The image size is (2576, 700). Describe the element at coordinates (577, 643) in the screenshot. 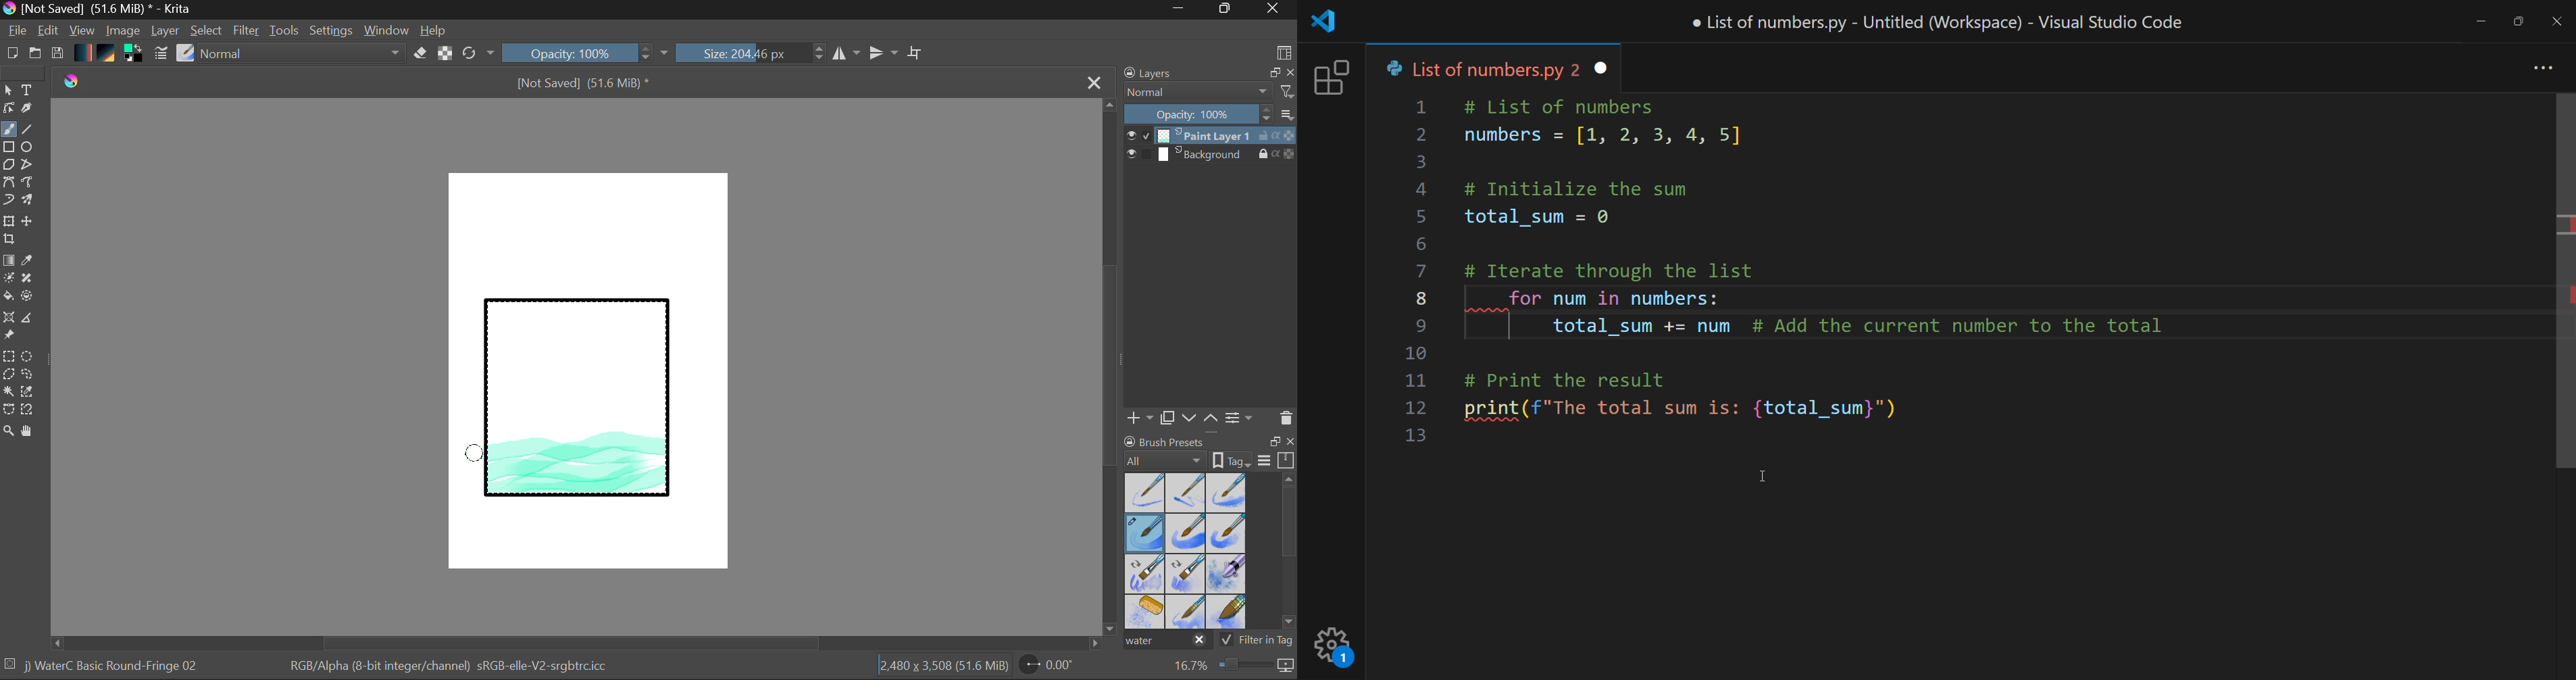

I see `Scroll Bar` at that location.